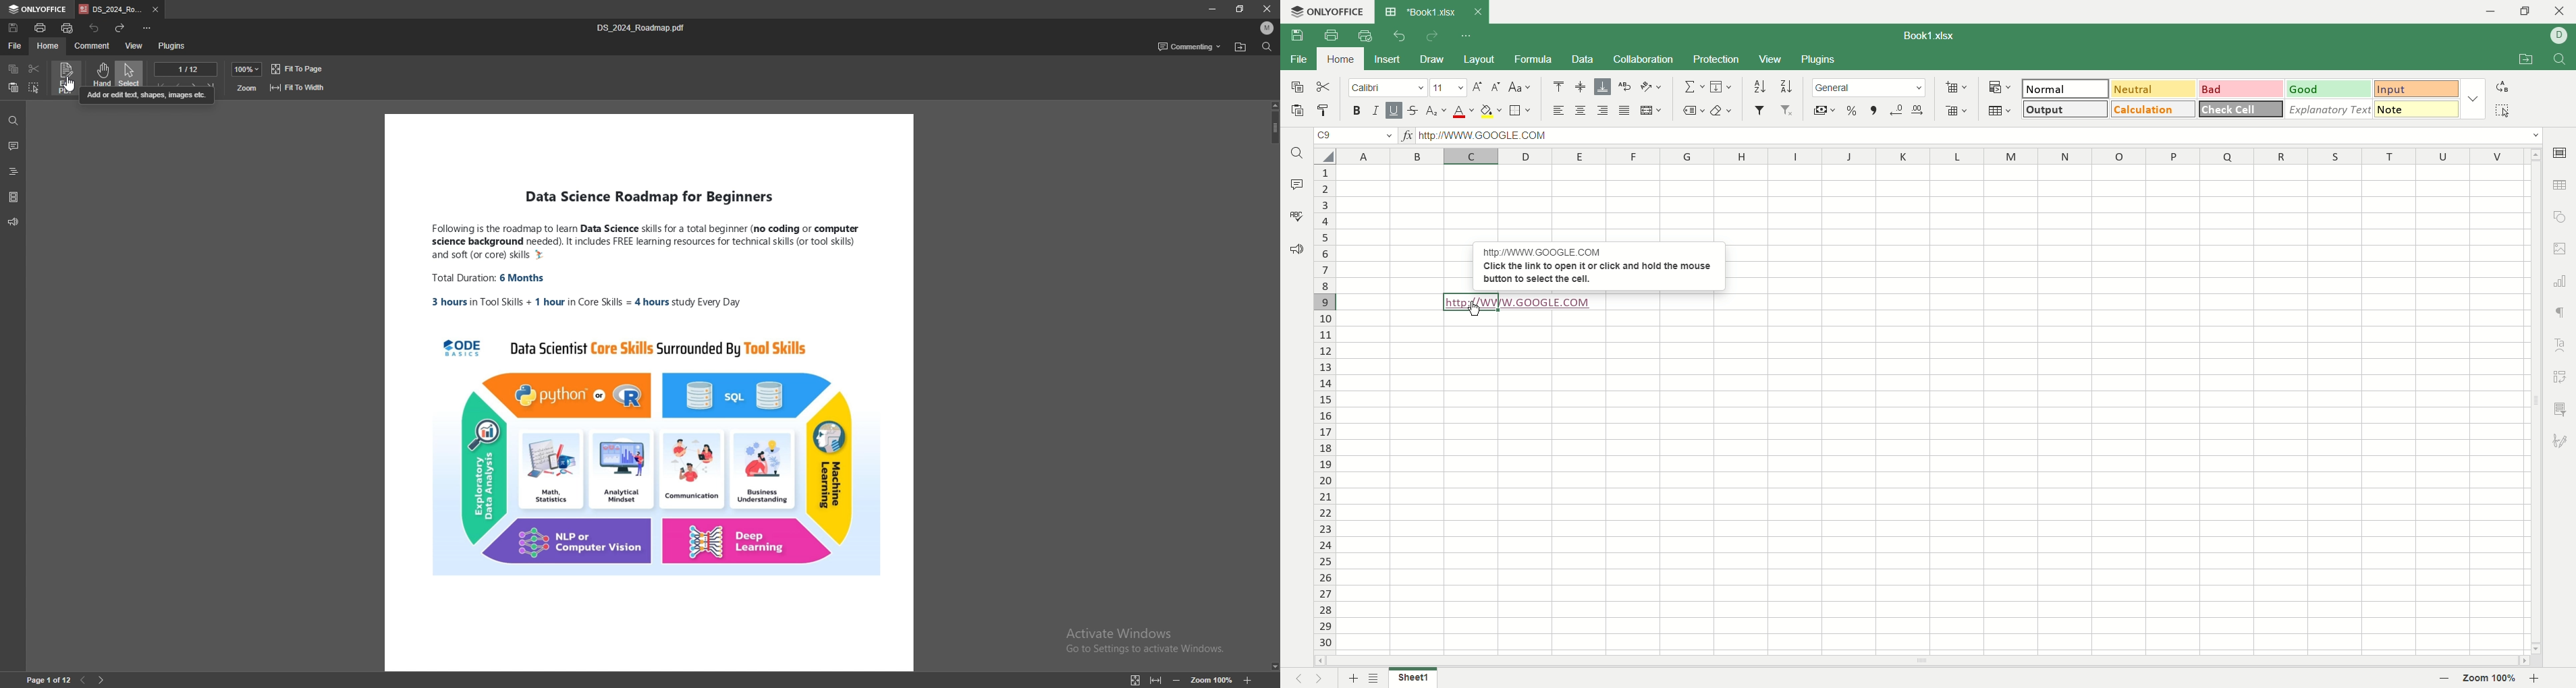 Image resolution: width=2576 pixels, height=700 pixels. I want to click on signature settings, so click(2561, 442).